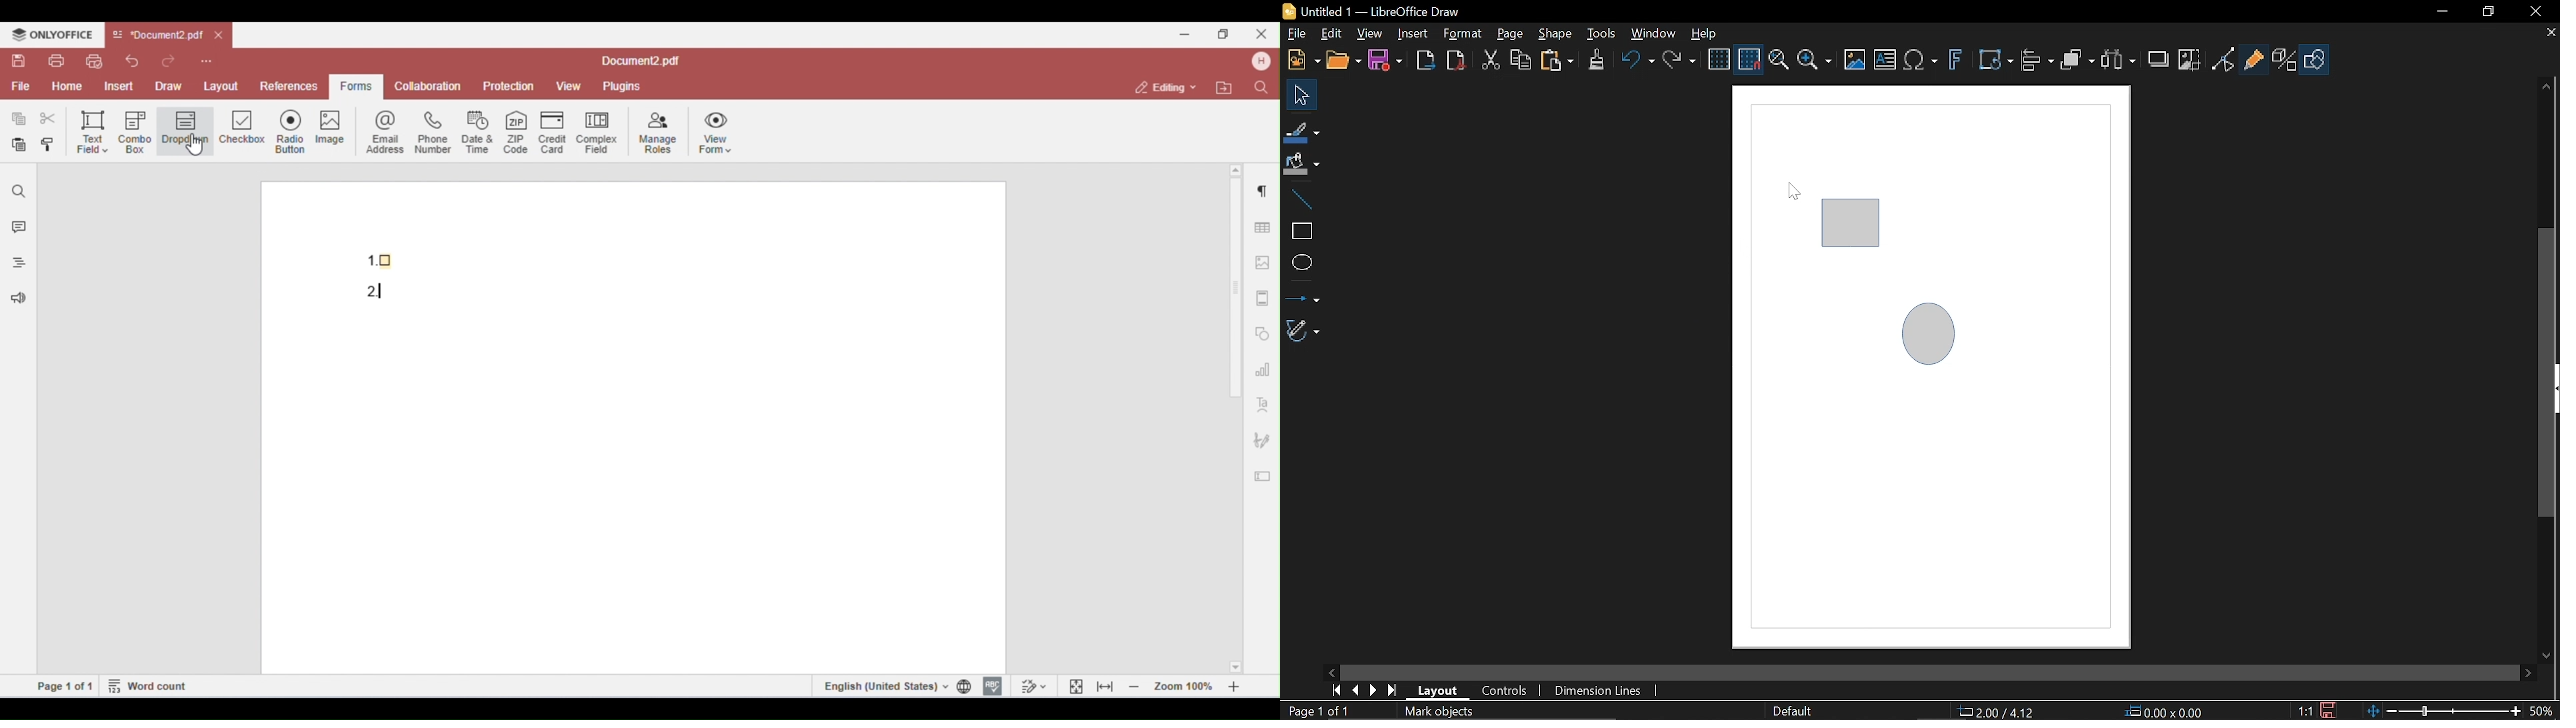 Image resolution: width=2576 pixels, height=728 pixels. Describe the element at coordinates (1444, 712) in the screenshot. I see `Mark objects` at that location.